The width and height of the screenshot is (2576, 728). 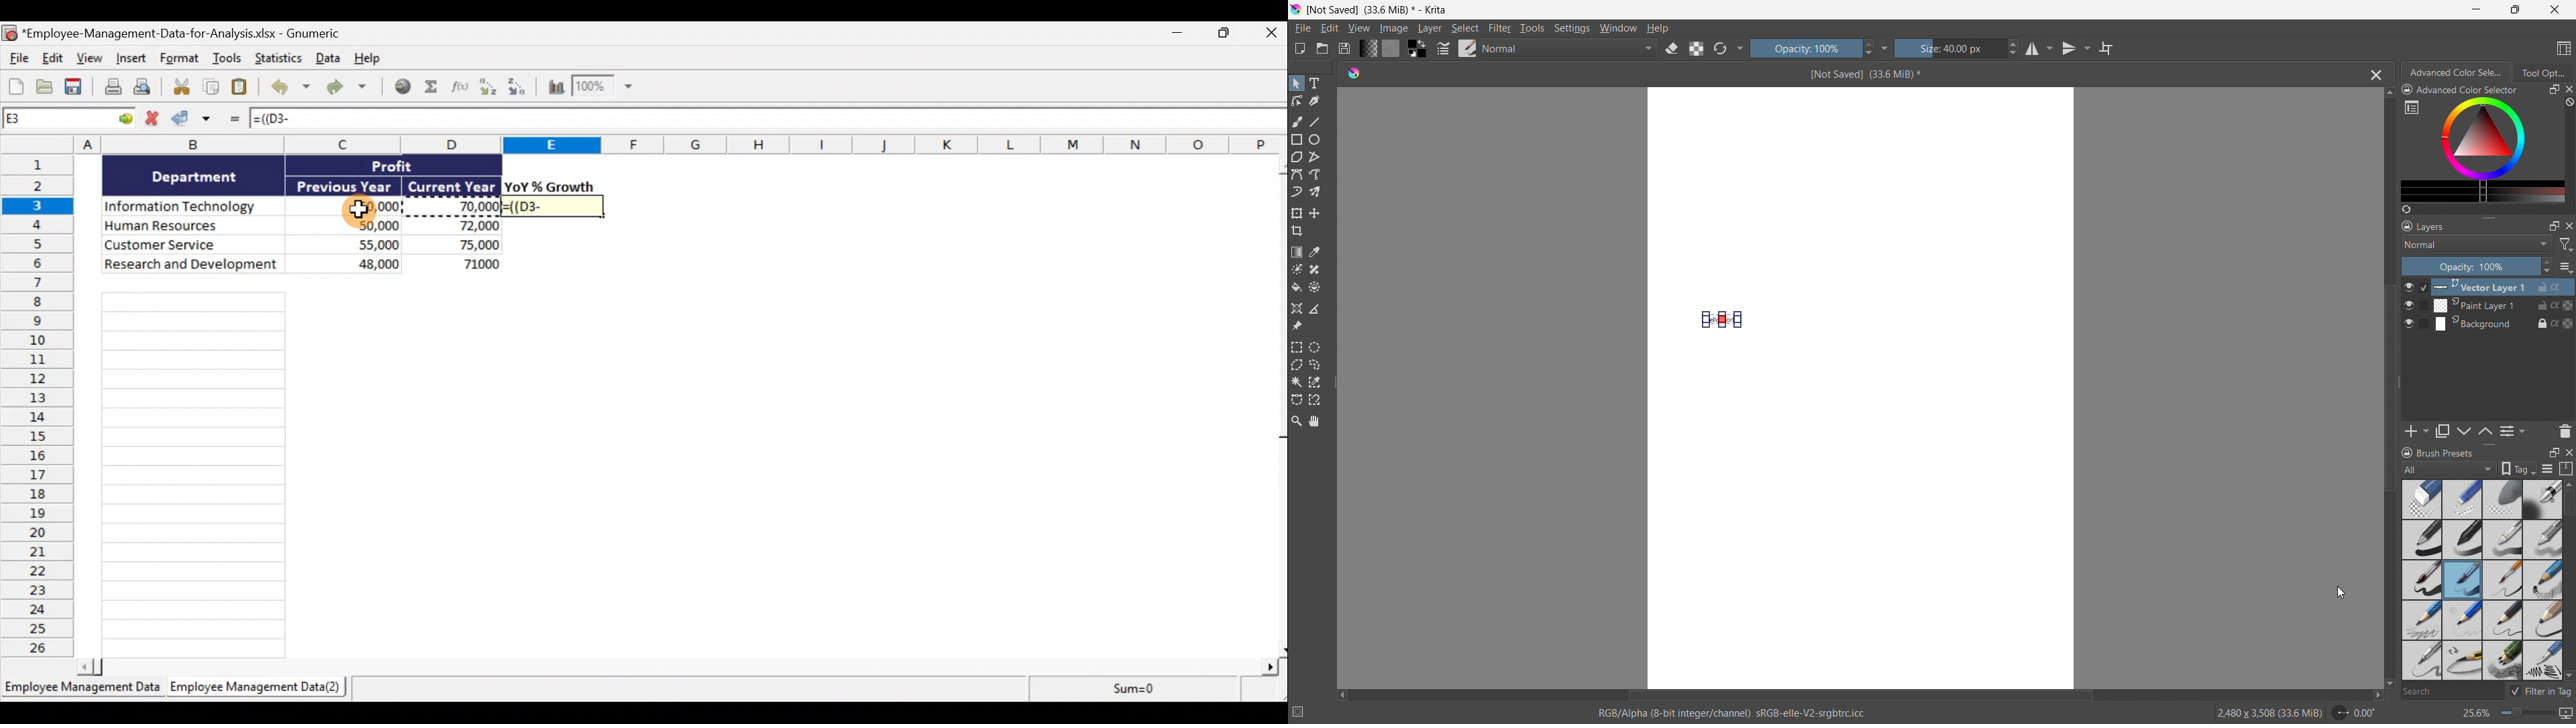 I want to click on View, so click(x=88, y=58).